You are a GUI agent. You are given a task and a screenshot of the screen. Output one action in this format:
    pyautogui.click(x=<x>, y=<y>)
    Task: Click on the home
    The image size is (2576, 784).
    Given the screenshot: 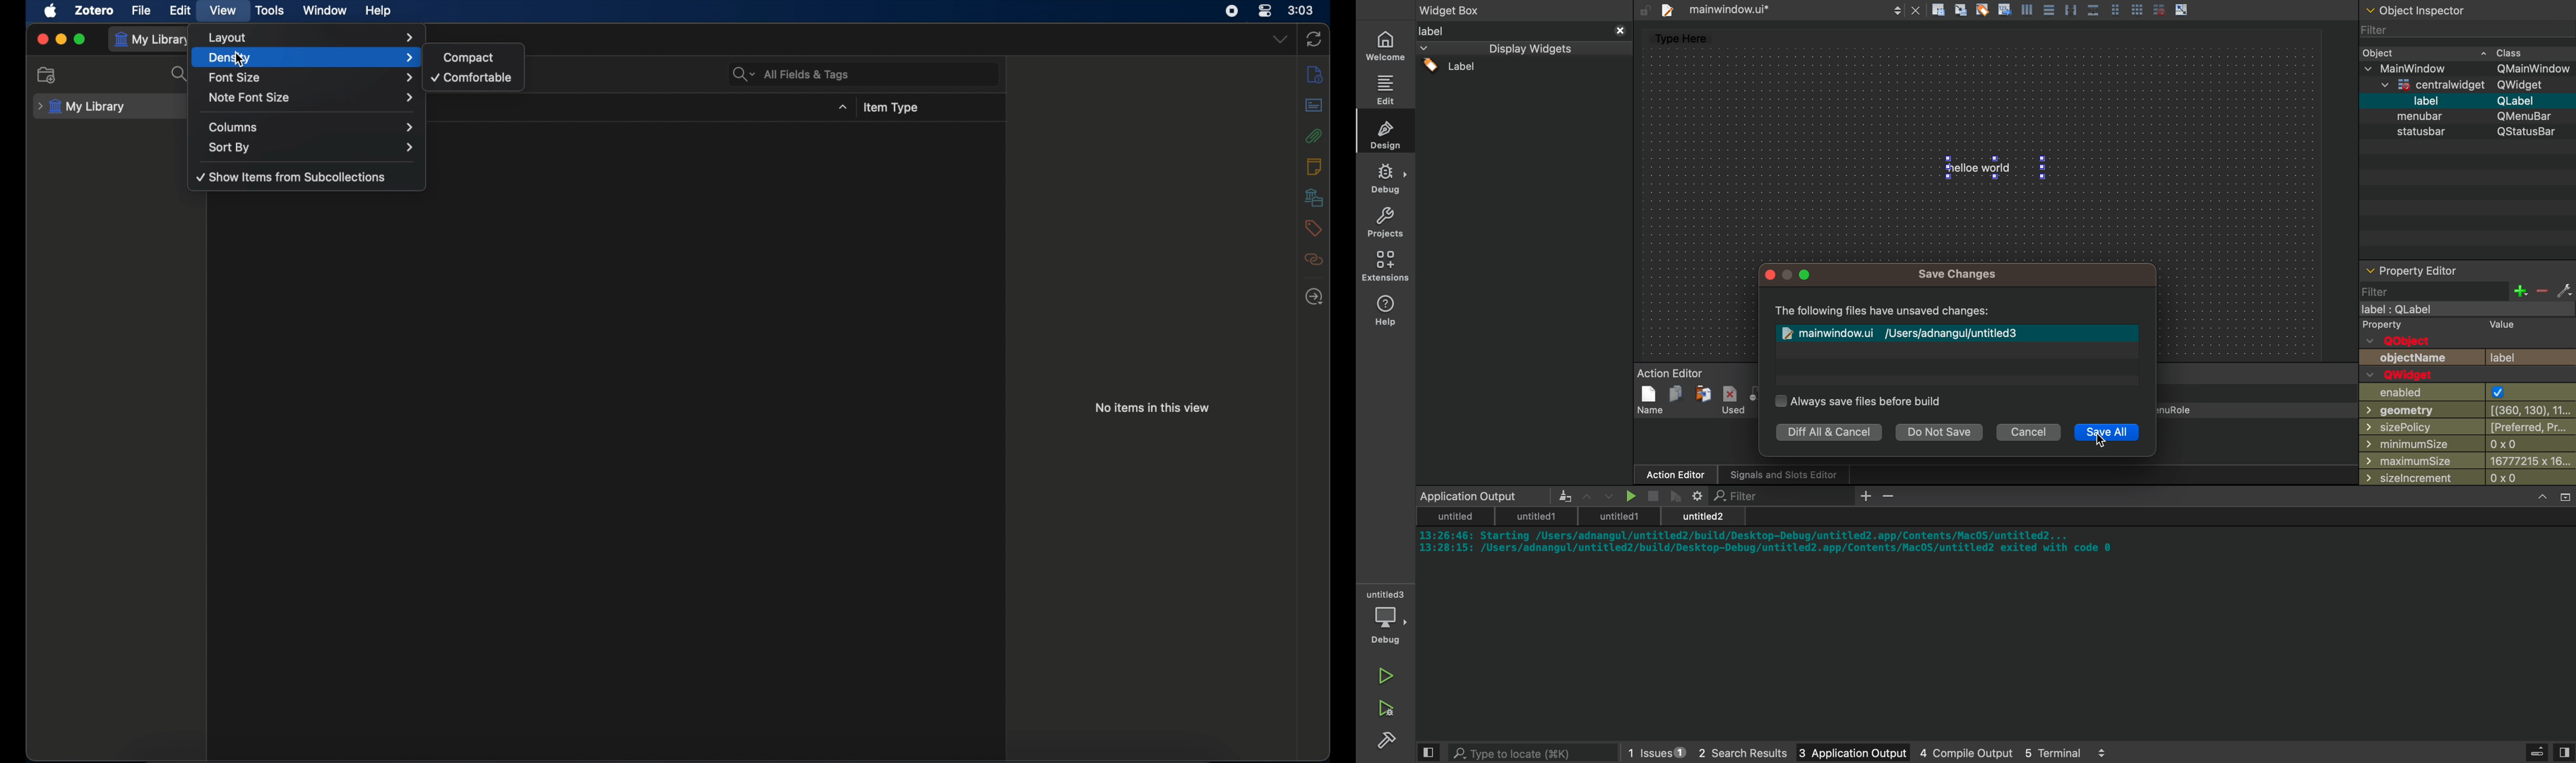 What is the action you would take?
    pyautogui.click(x=1388, y=45)
    